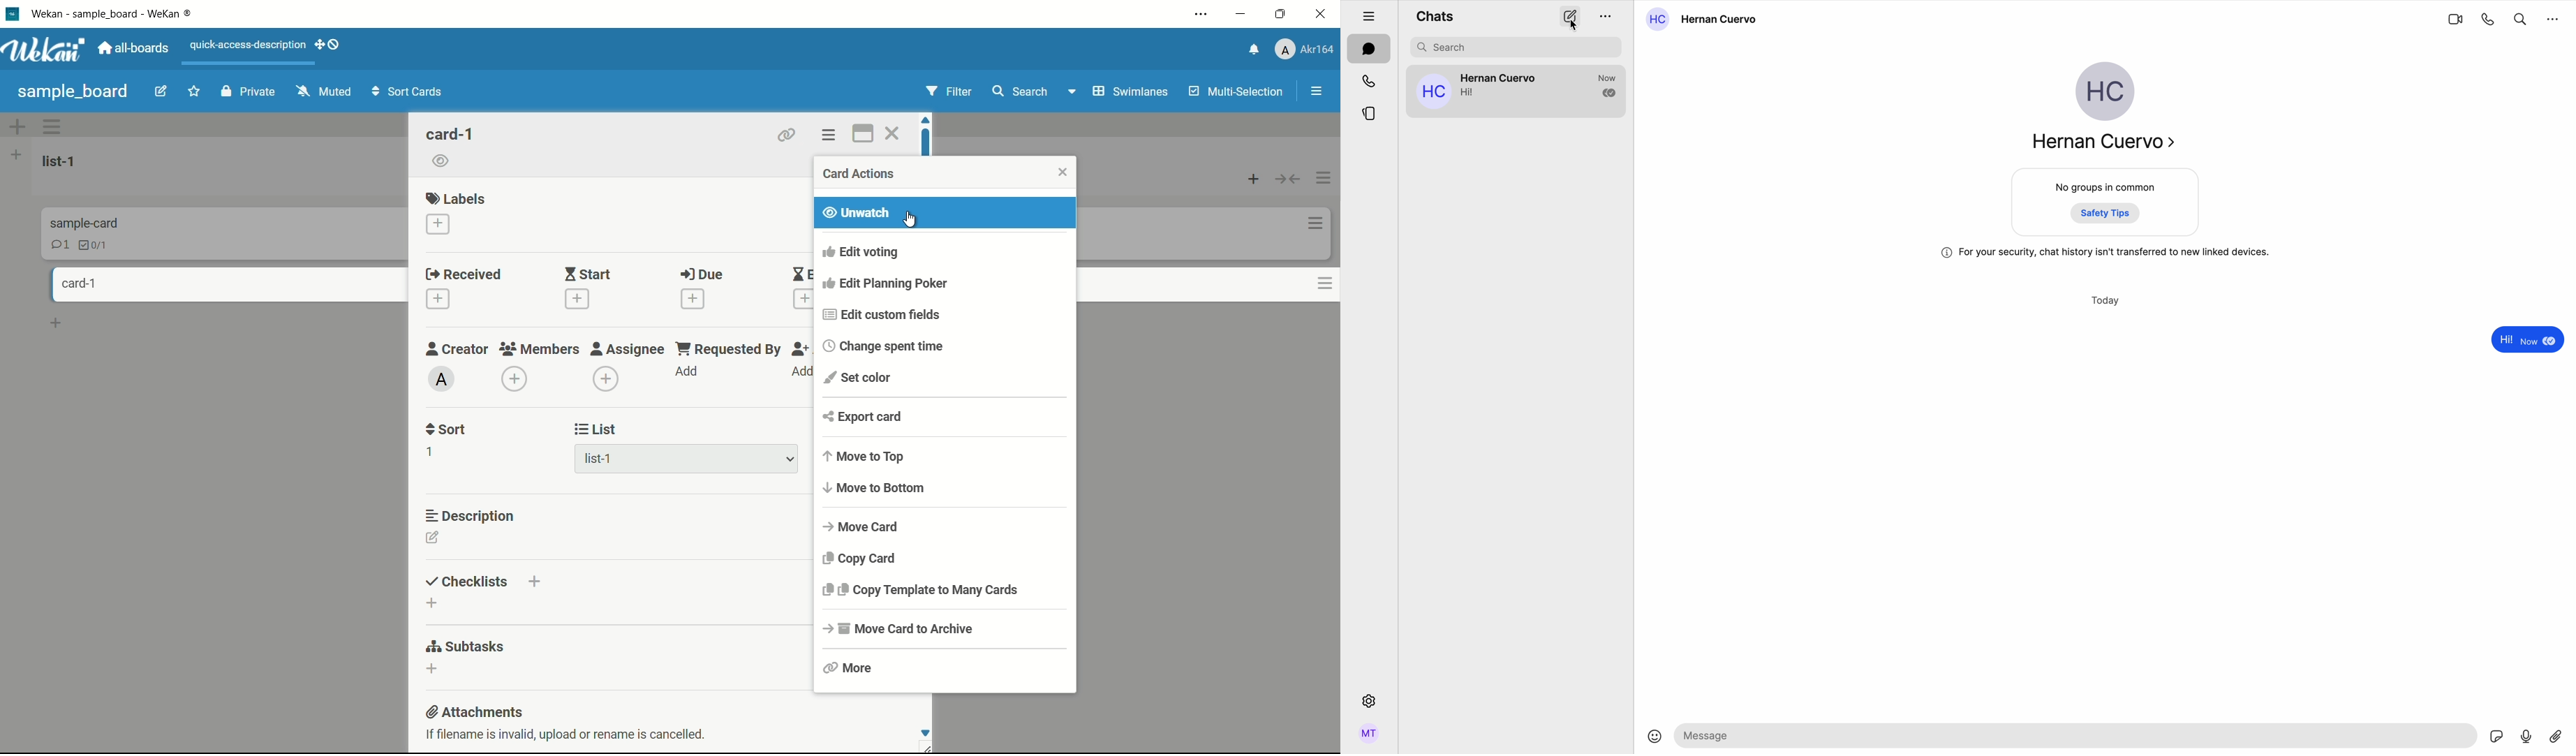  I want to click on card-1, so click(76, 283).